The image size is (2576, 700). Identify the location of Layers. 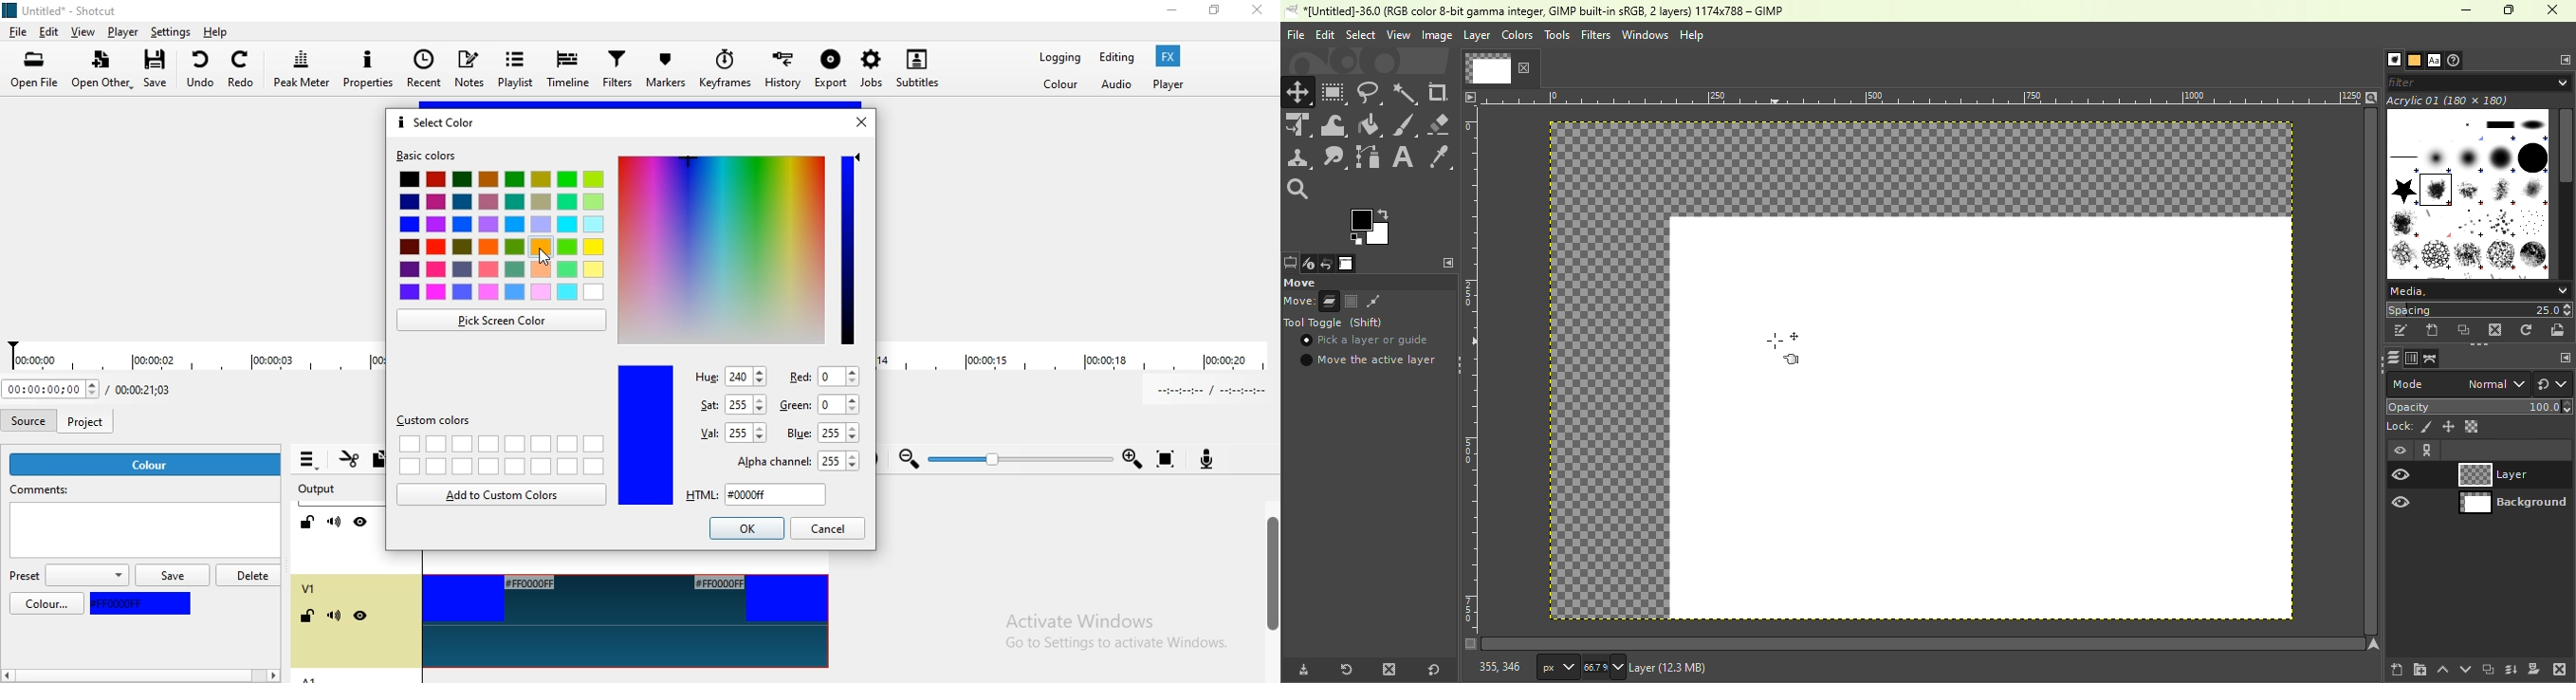
(2389, 358).